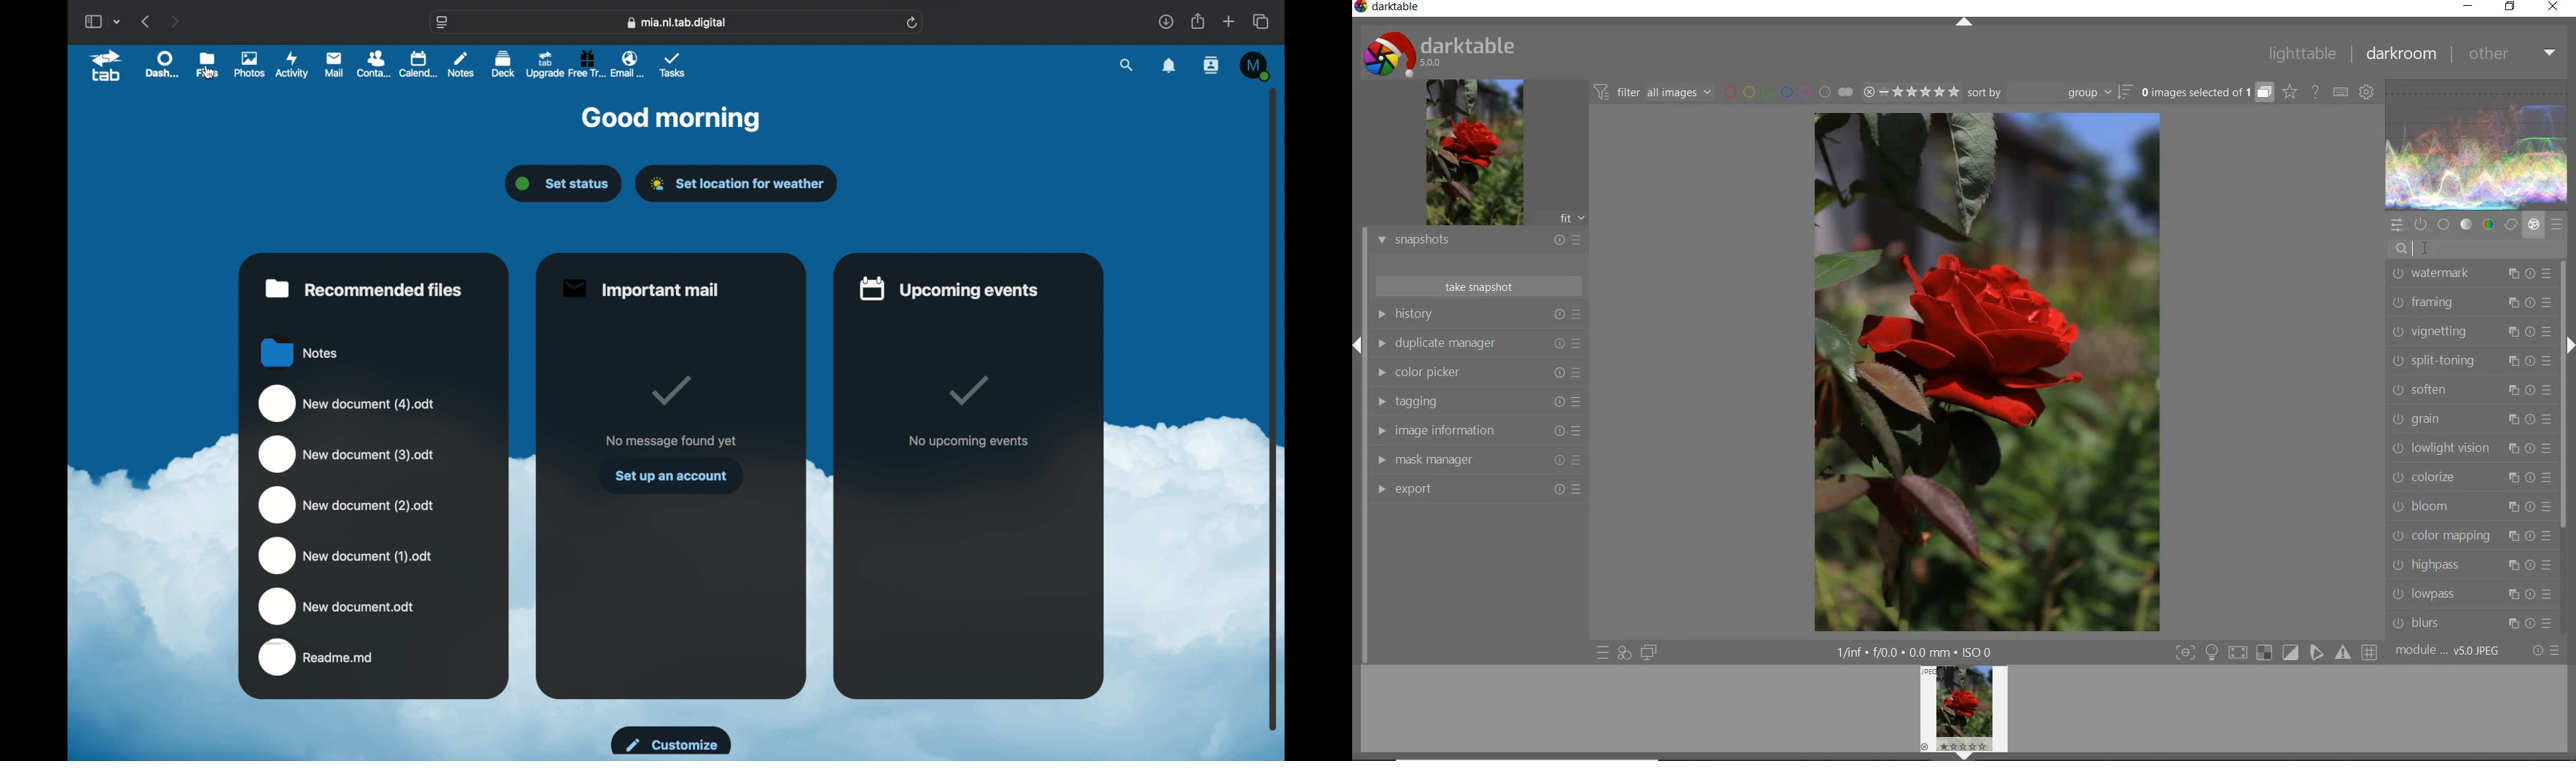 Image resolution: width=2576 pixels, height=784 pixels. Describe the element at coordinates (175, 22) in the screenshot. I see `next` at that location.